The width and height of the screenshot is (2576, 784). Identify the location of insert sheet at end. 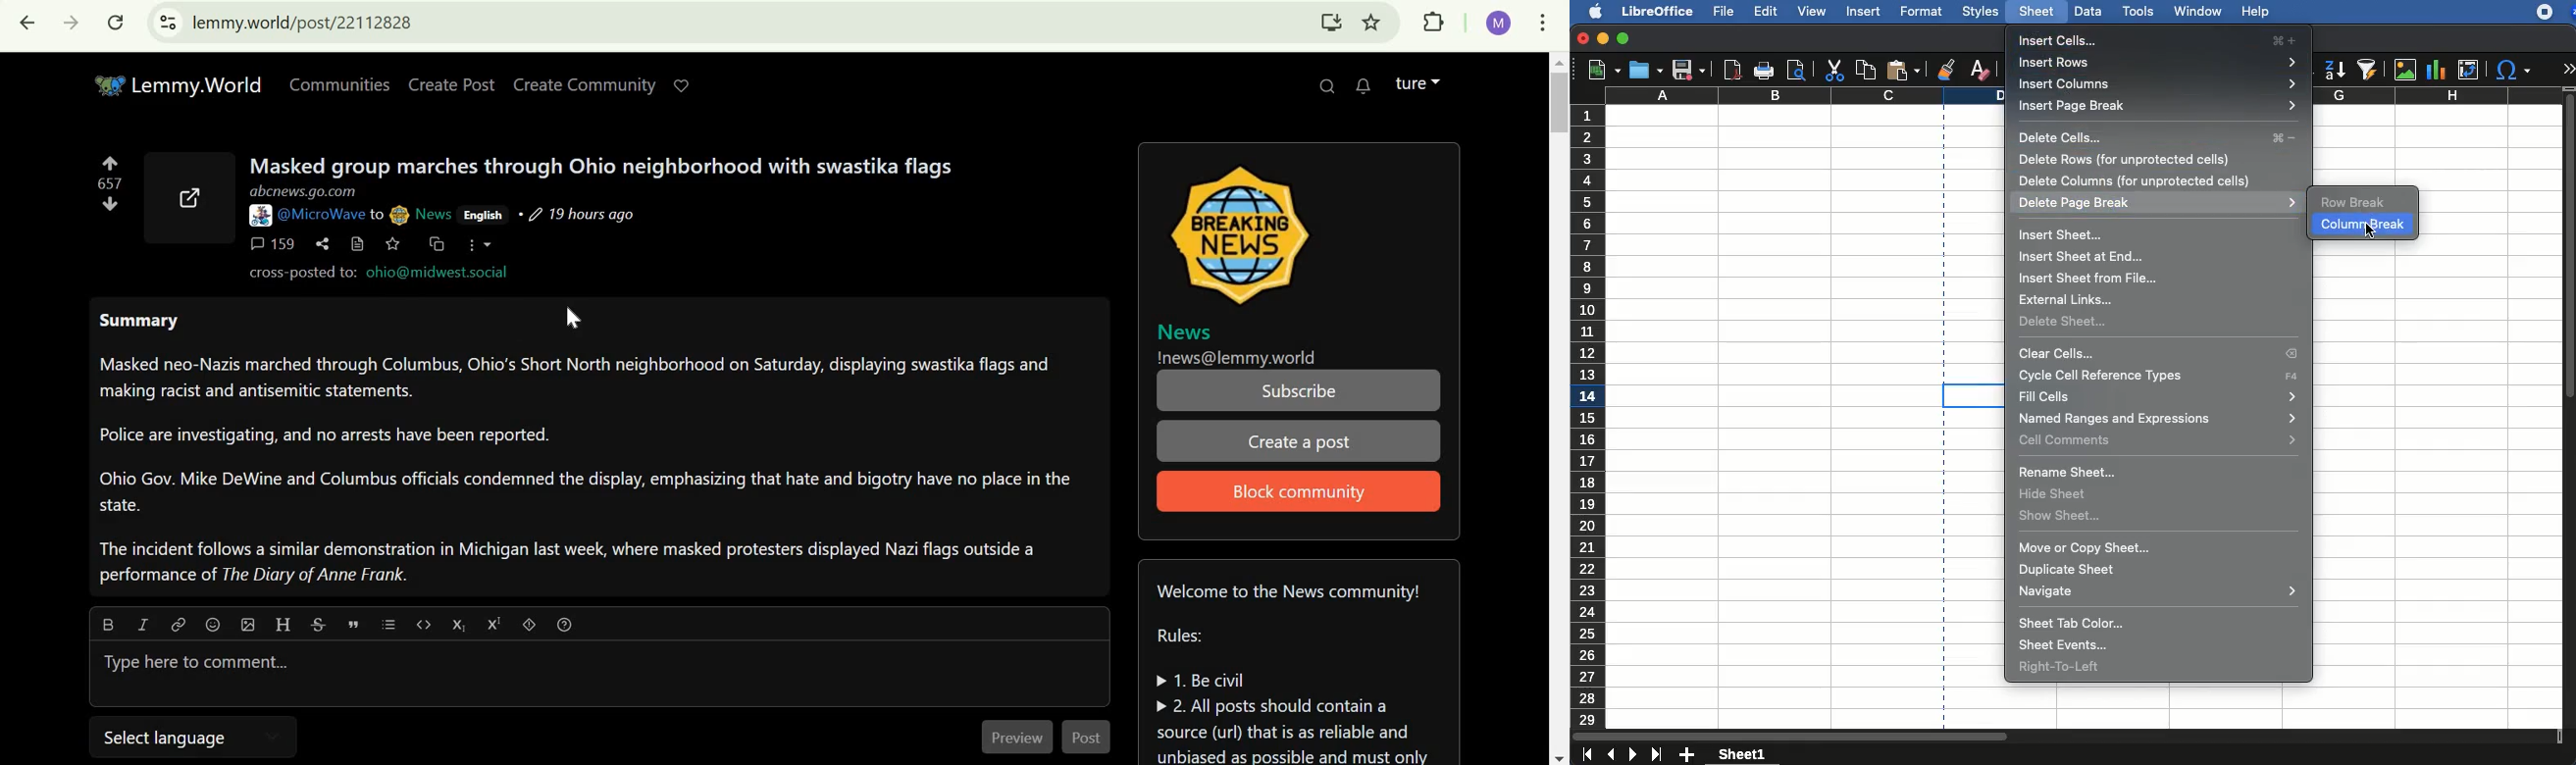
(2083, 256).